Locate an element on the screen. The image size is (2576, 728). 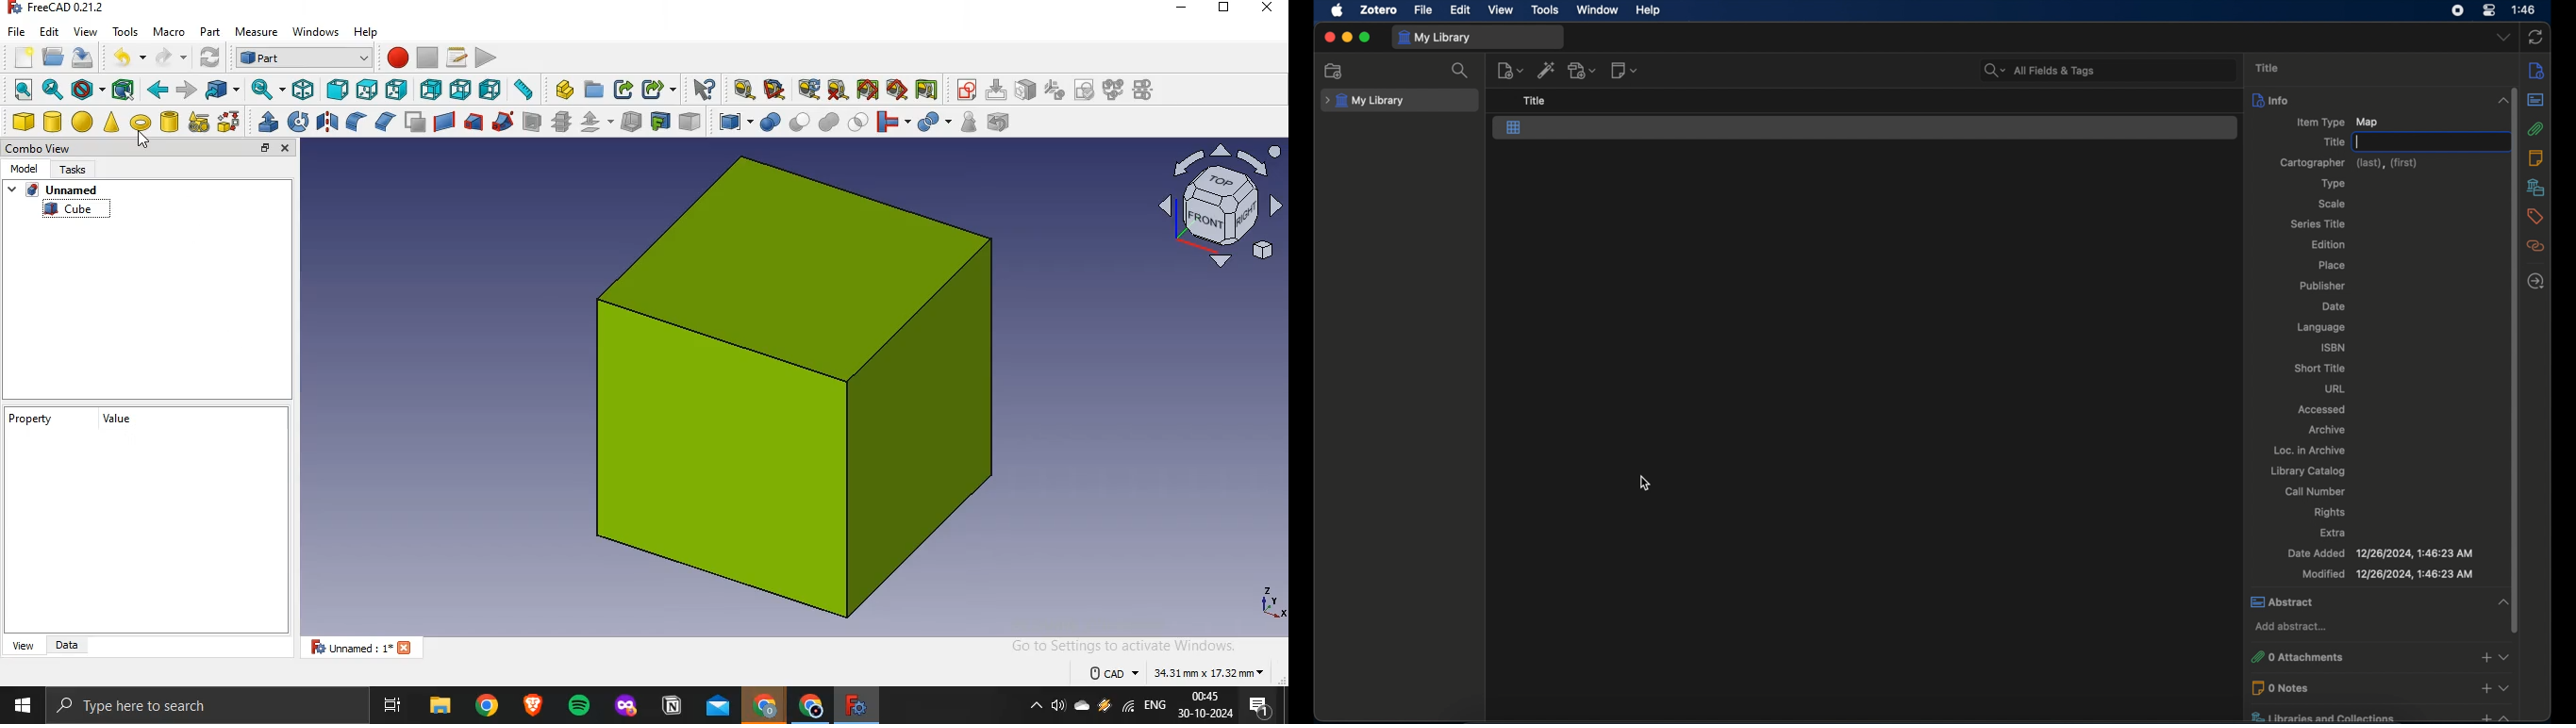
abstract is located at coordinates (2535, 99).